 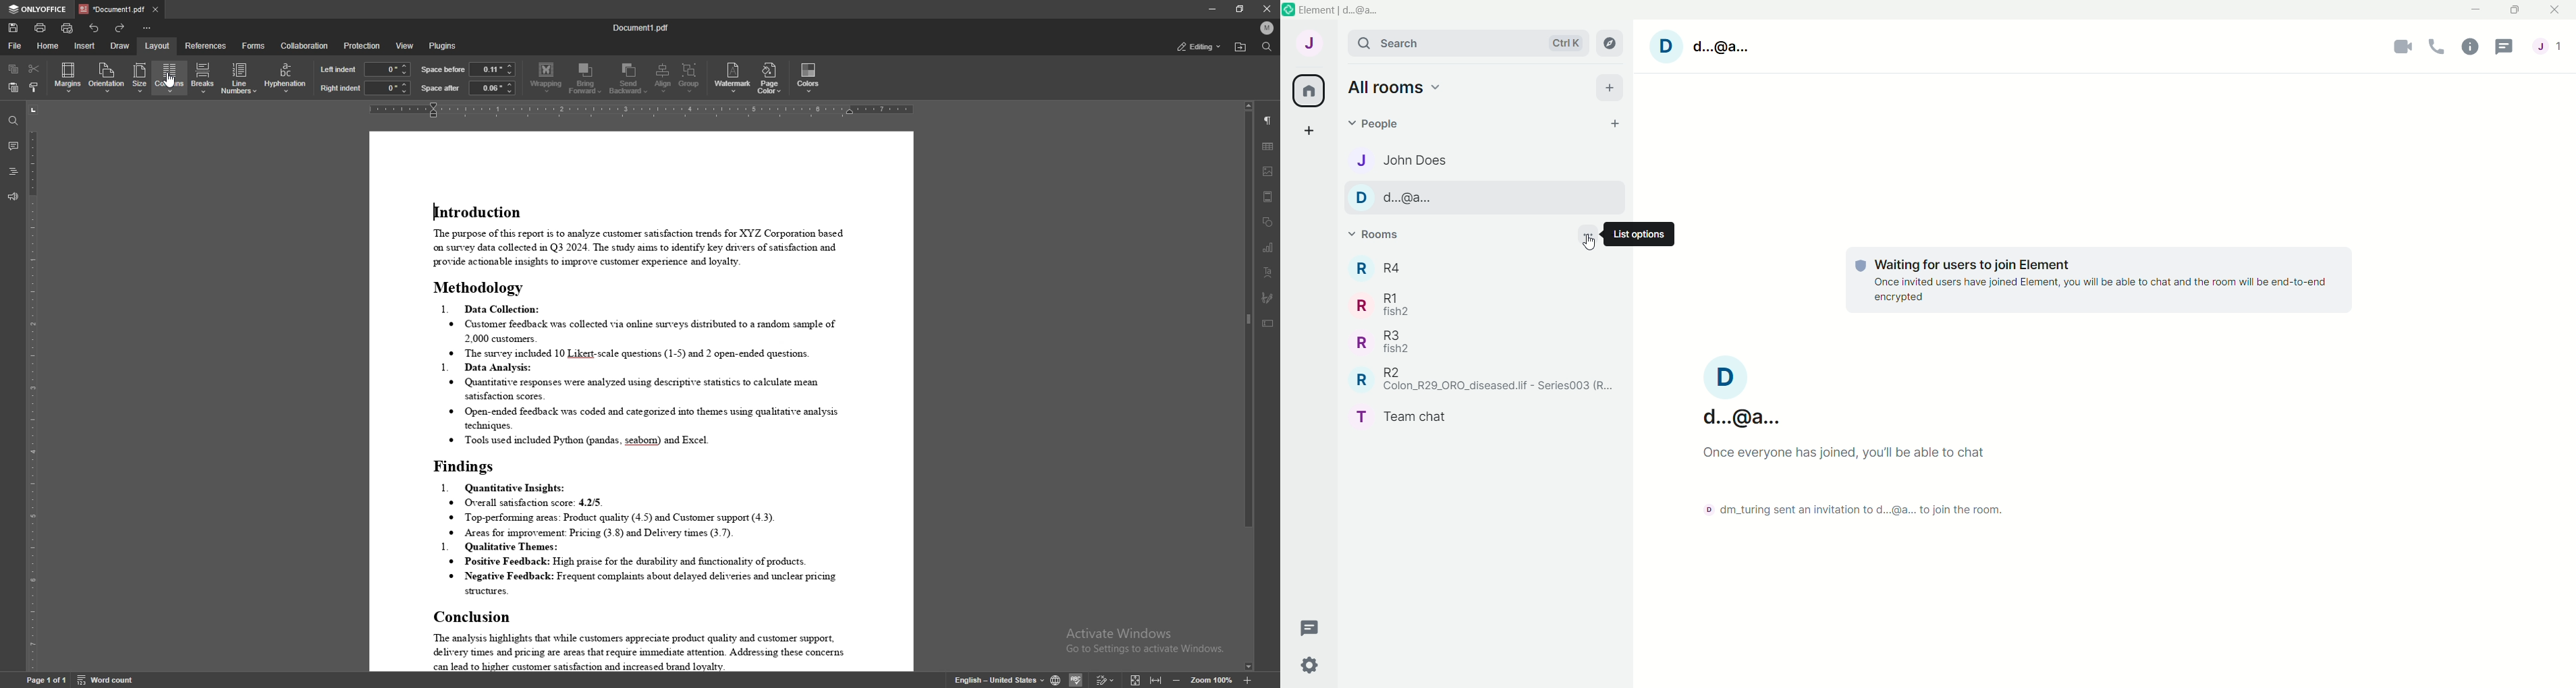 I want to click on wrapping, so click(x=546, y=79).